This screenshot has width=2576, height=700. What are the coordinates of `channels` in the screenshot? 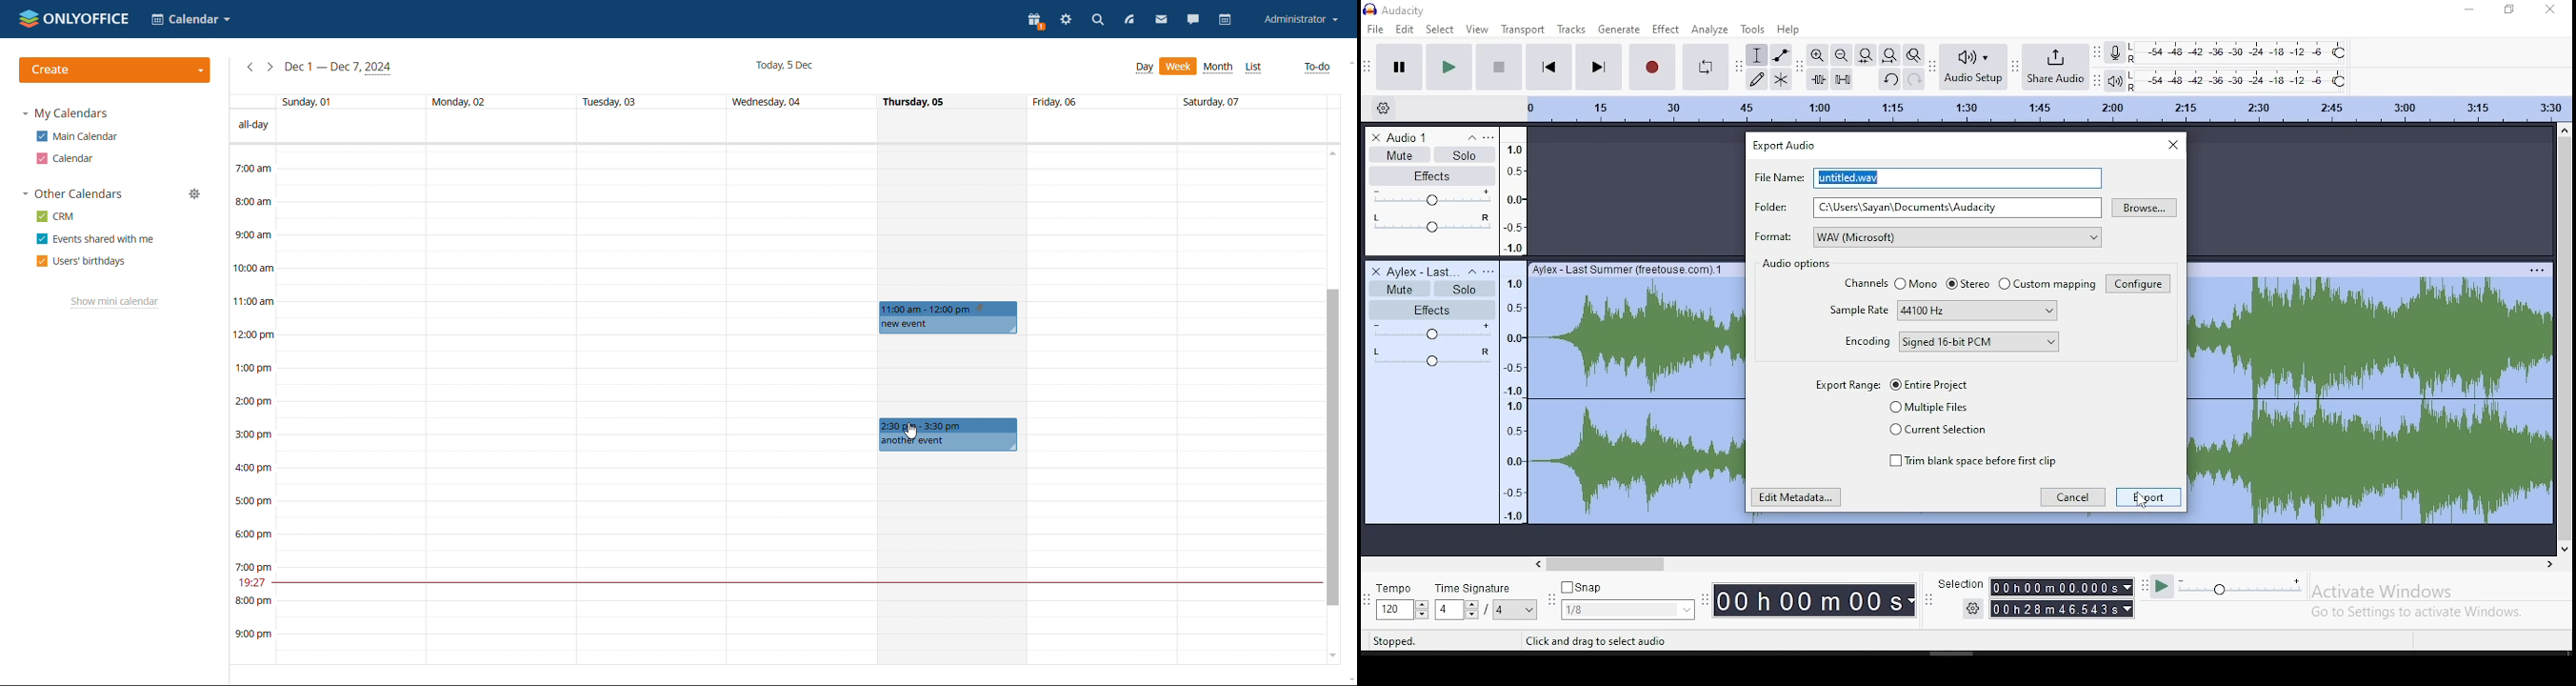 It's located at (1867, 283).